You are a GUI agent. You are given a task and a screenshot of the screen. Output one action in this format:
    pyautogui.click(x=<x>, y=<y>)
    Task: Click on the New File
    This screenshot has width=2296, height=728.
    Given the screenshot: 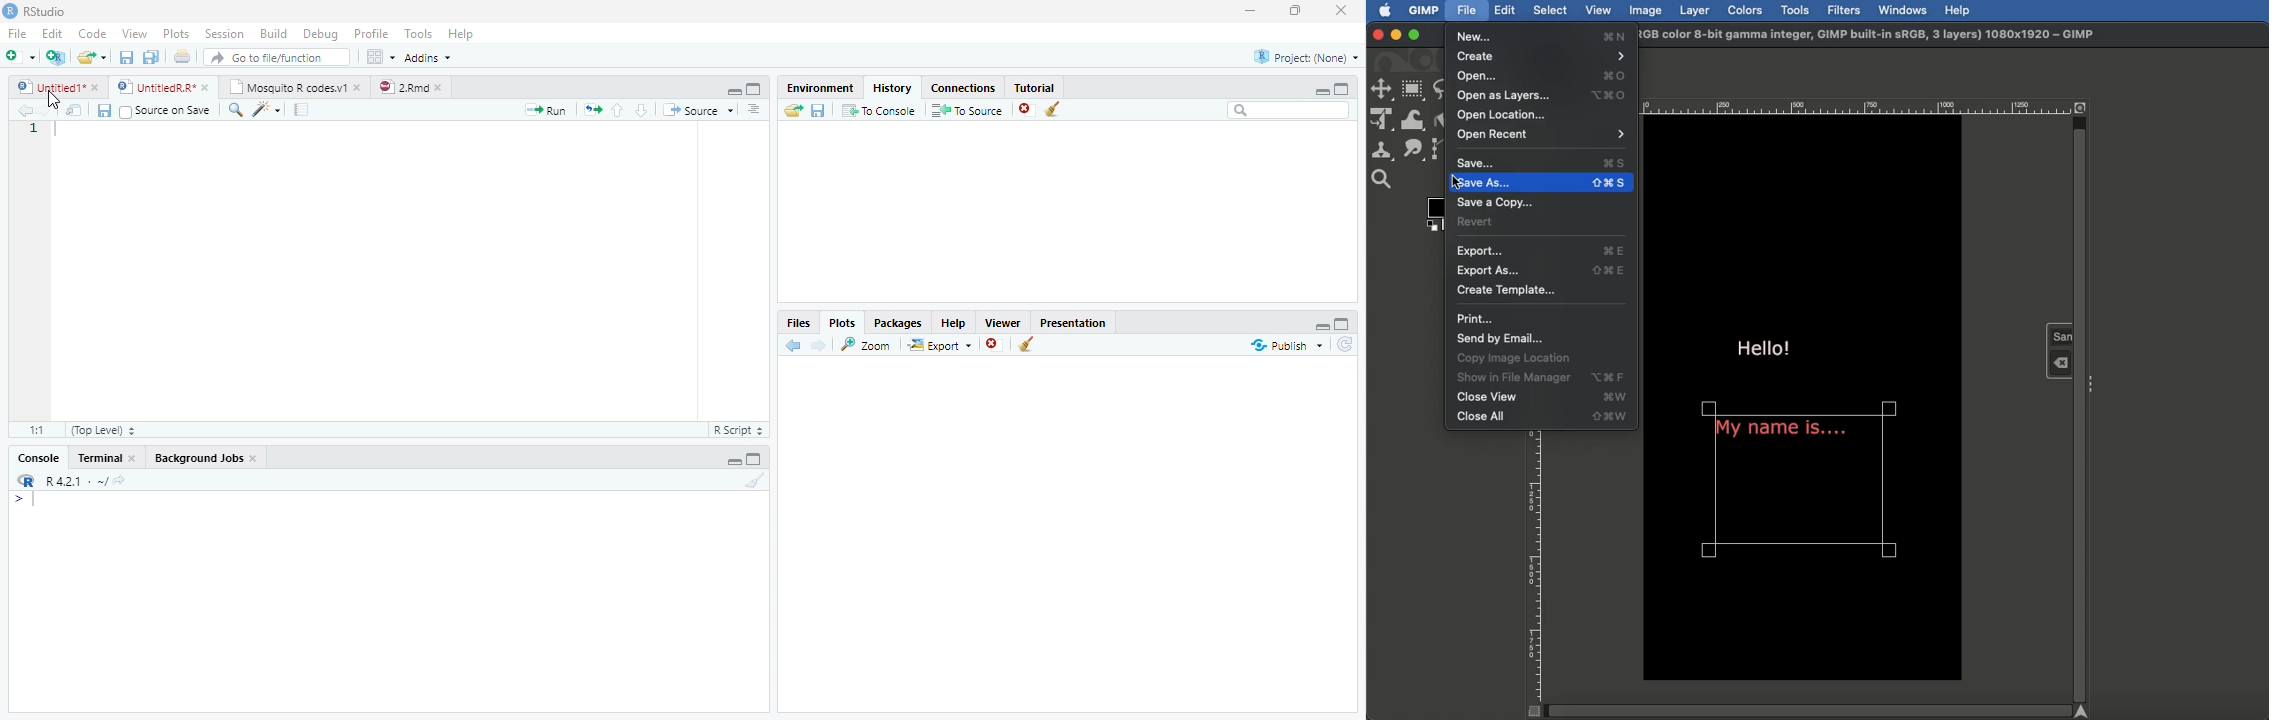 What is the action you would take?
    pyautogui.click(x=20, y=56)
    